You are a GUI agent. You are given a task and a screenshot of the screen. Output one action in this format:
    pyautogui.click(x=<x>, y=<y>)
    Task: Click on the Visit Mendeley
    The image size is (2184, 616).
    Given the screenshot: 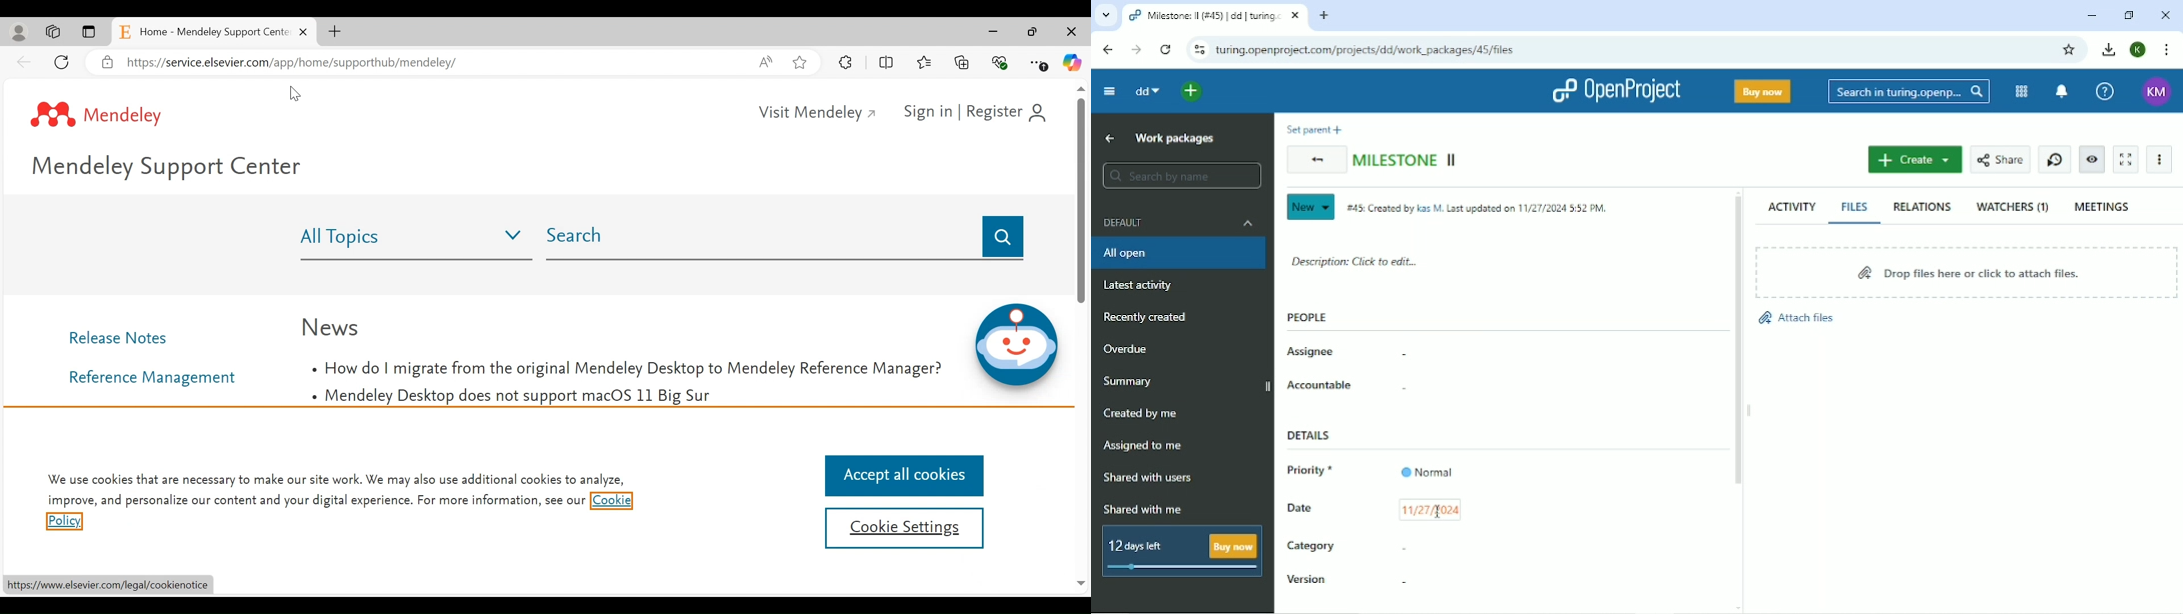 What is the action you would take?
    pyautogui.click(x=819, y=114)
    